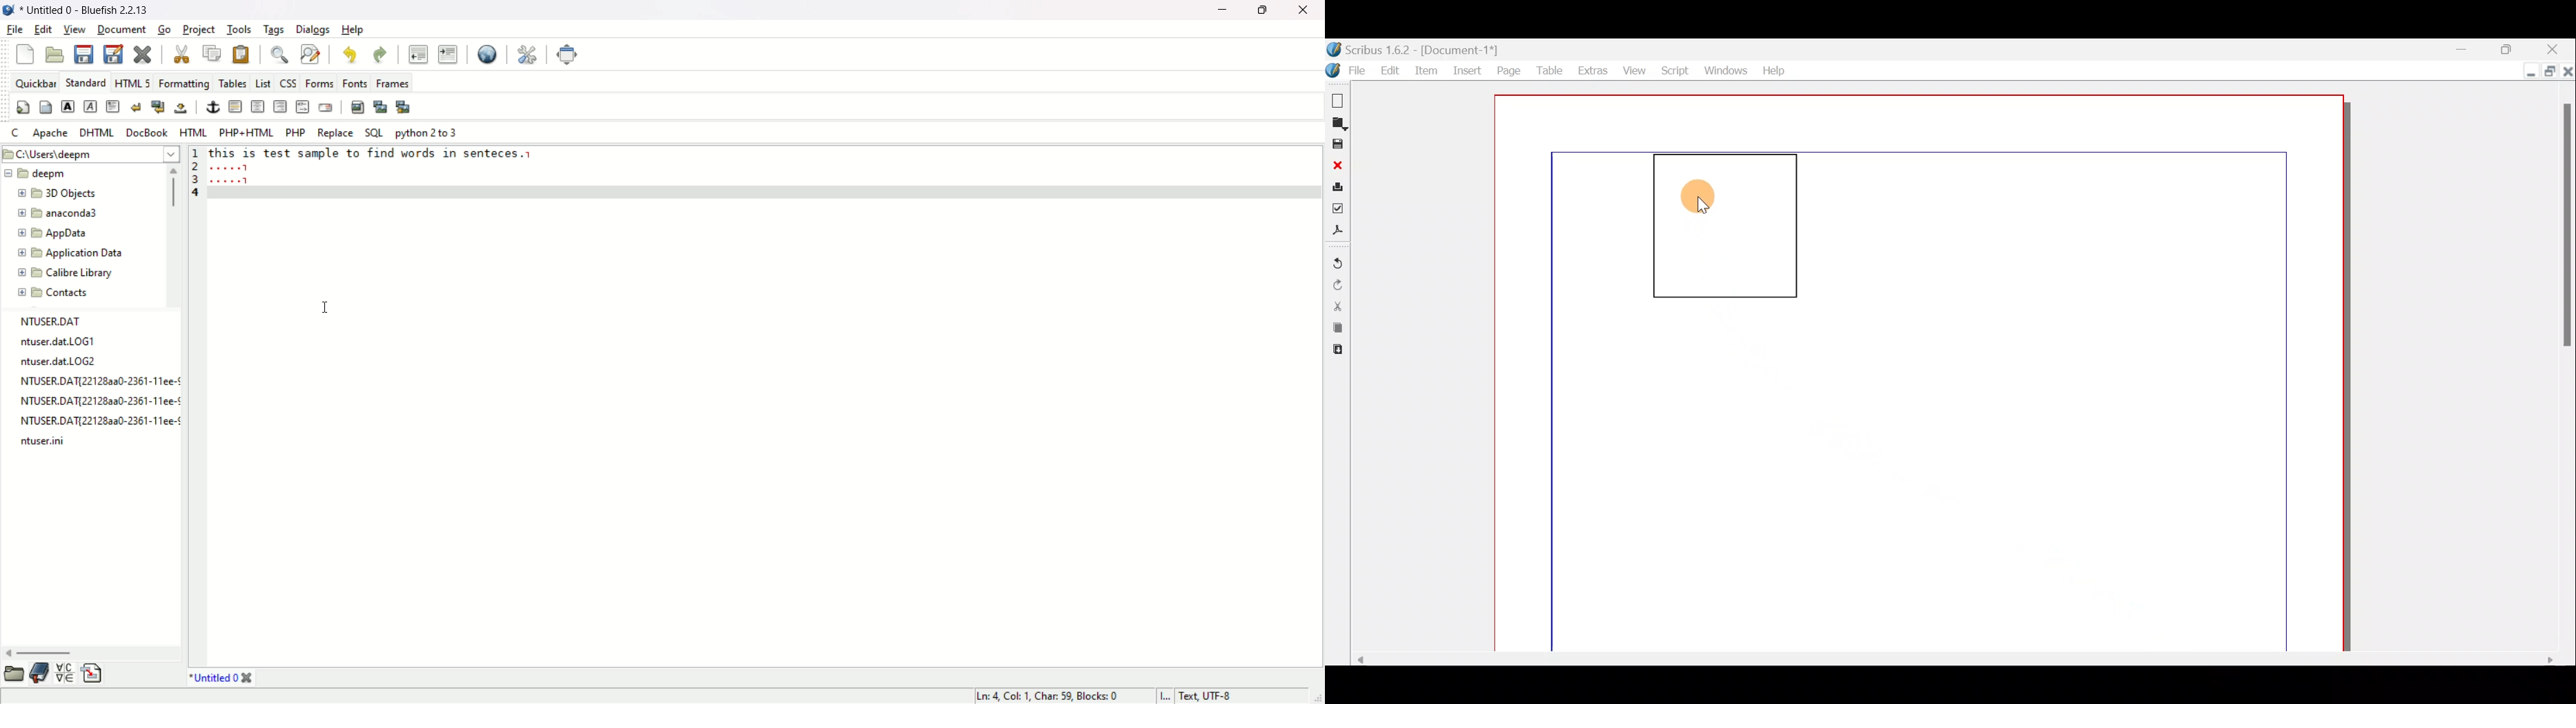  What do you see at coordinates (1676, 69) in the screenshot?
I see `Script` at bounding box center [1676, 69].